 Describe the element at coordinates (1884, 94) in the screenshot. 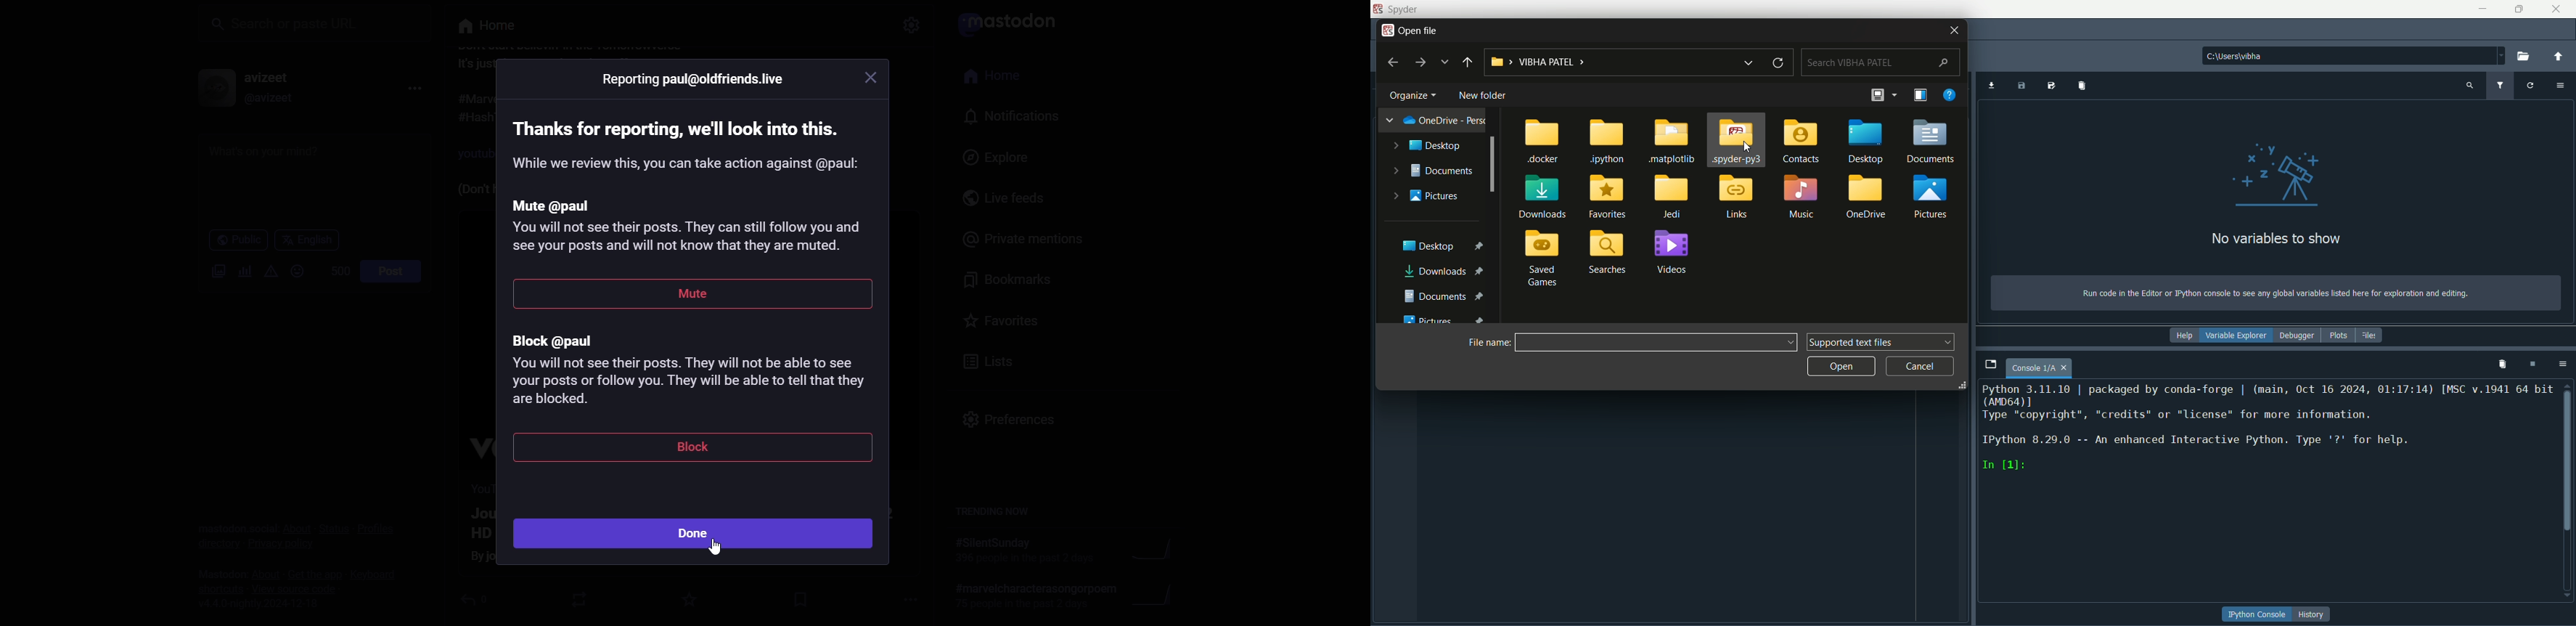

I see `preview pane` at that location.